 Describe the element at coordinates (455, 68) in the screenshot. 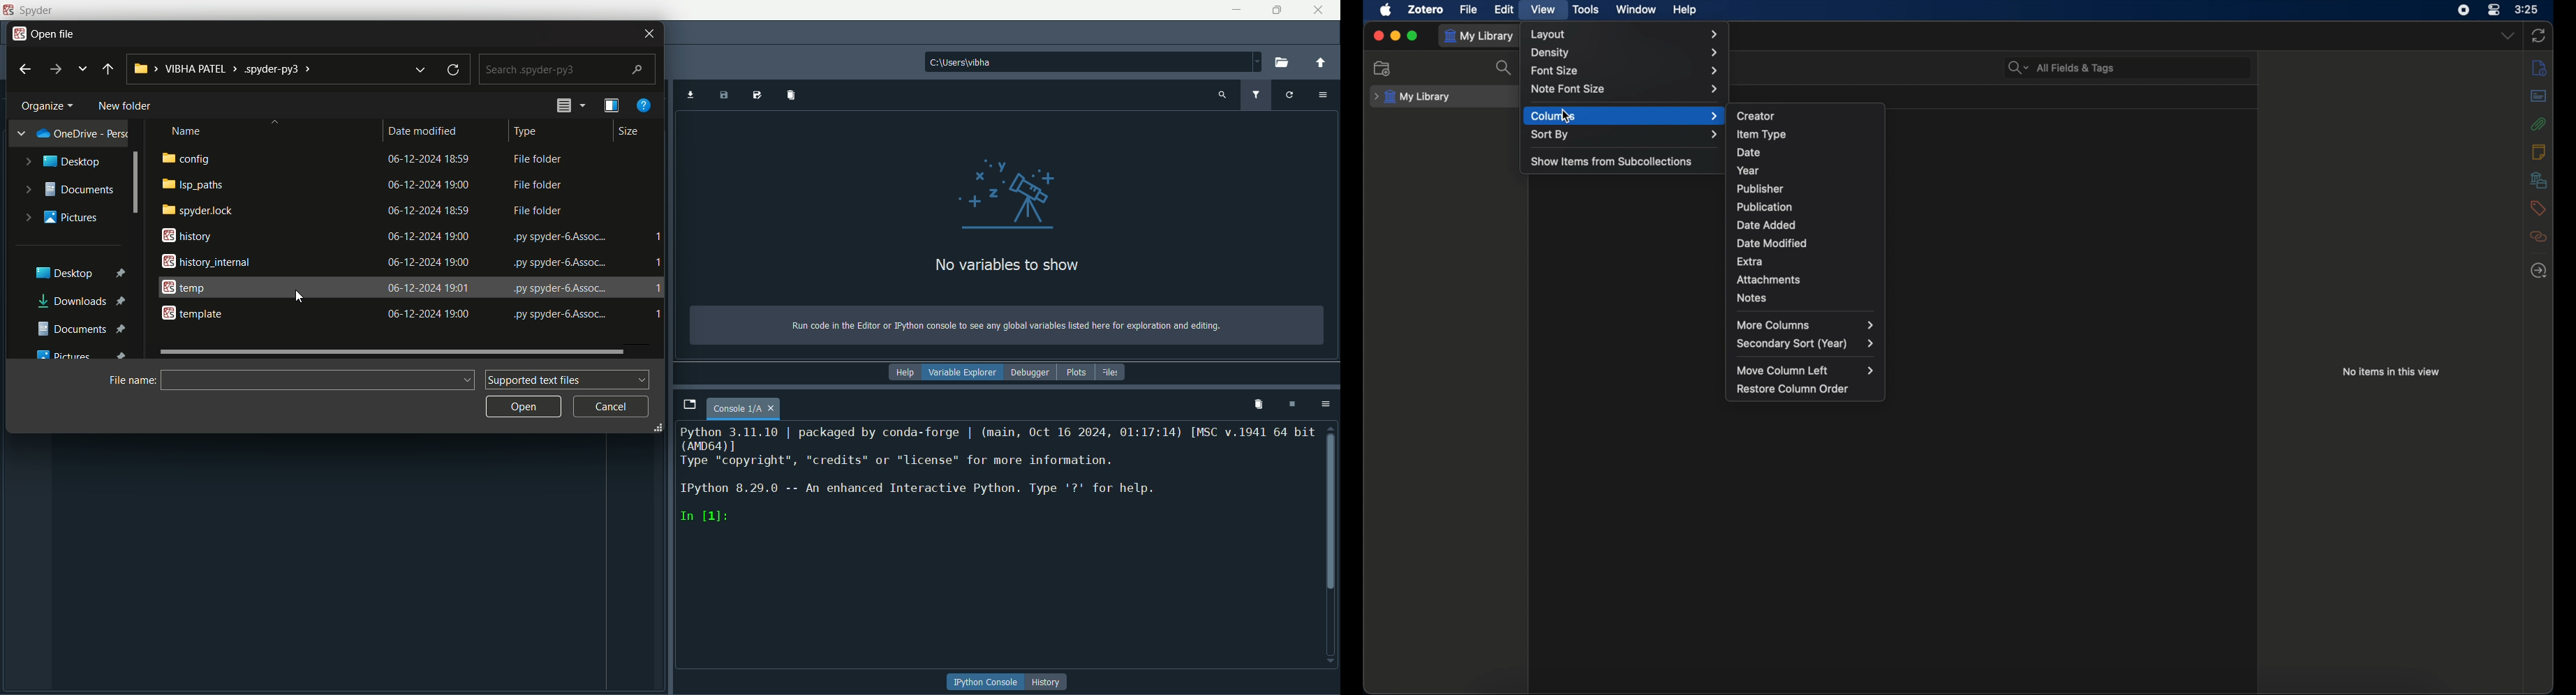

I see `refresh` at that location.